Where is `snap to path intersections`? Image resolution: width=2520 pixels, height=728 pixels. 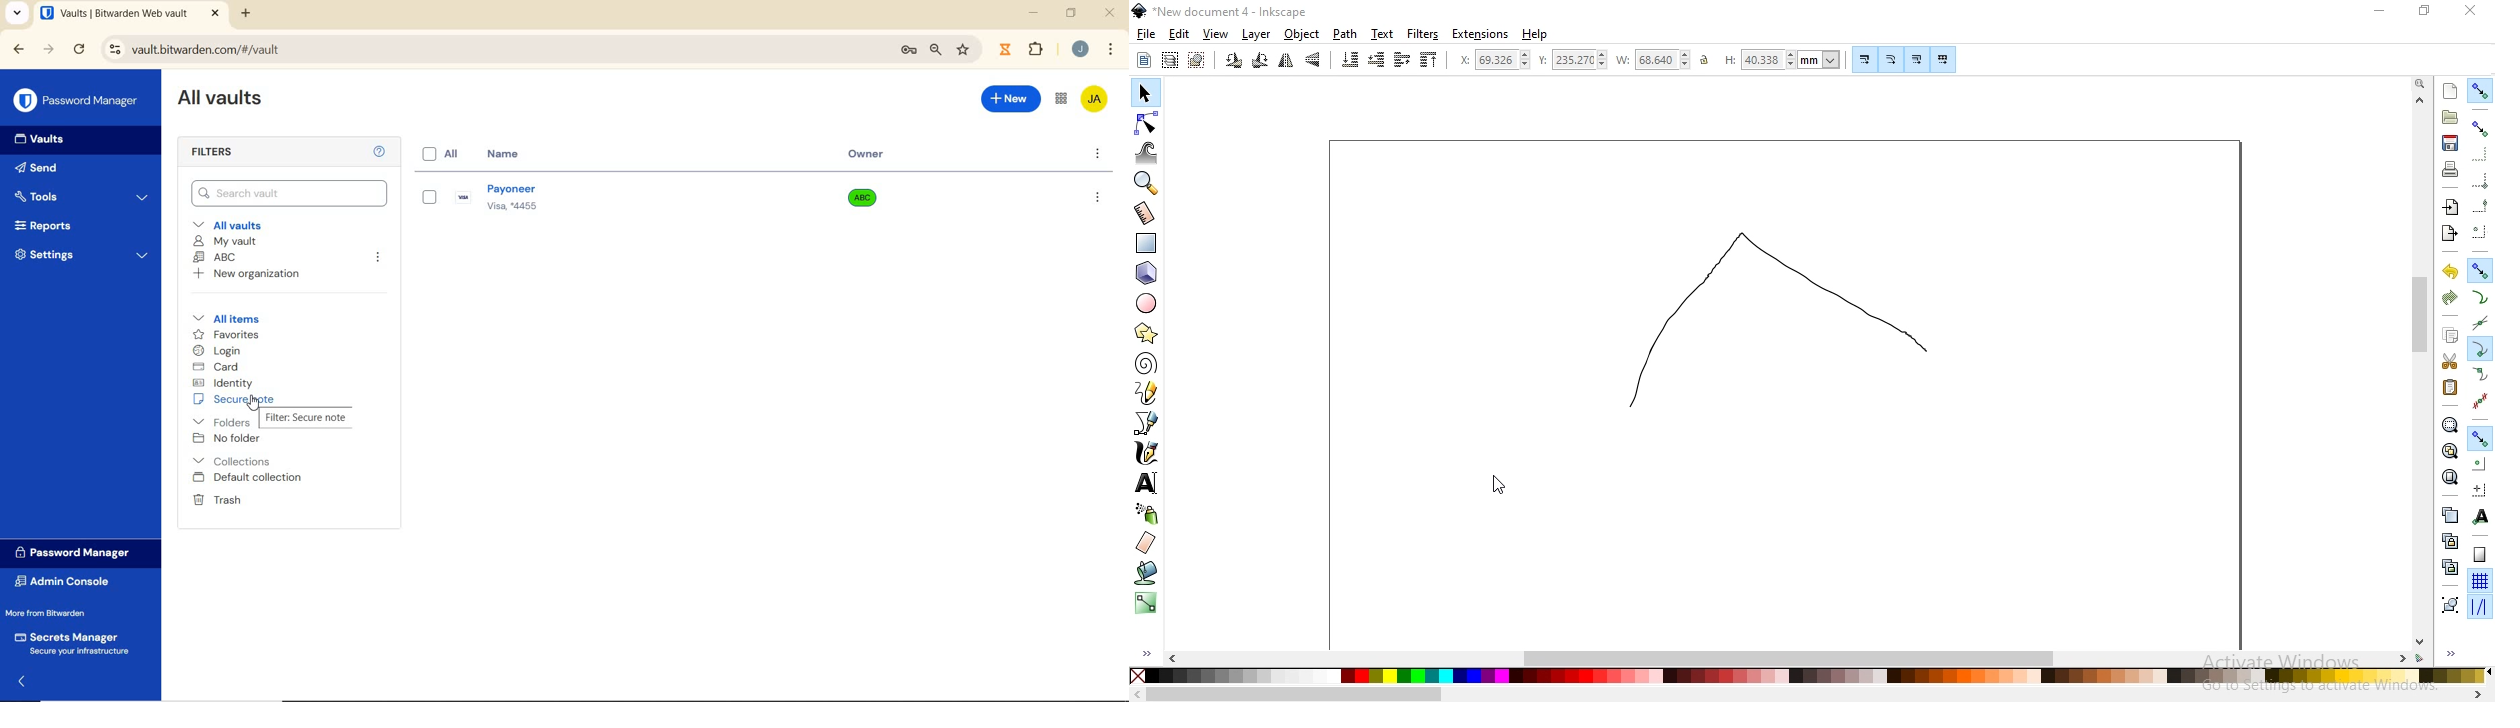 snap to path intersections is located at coordinates (2477, 322).